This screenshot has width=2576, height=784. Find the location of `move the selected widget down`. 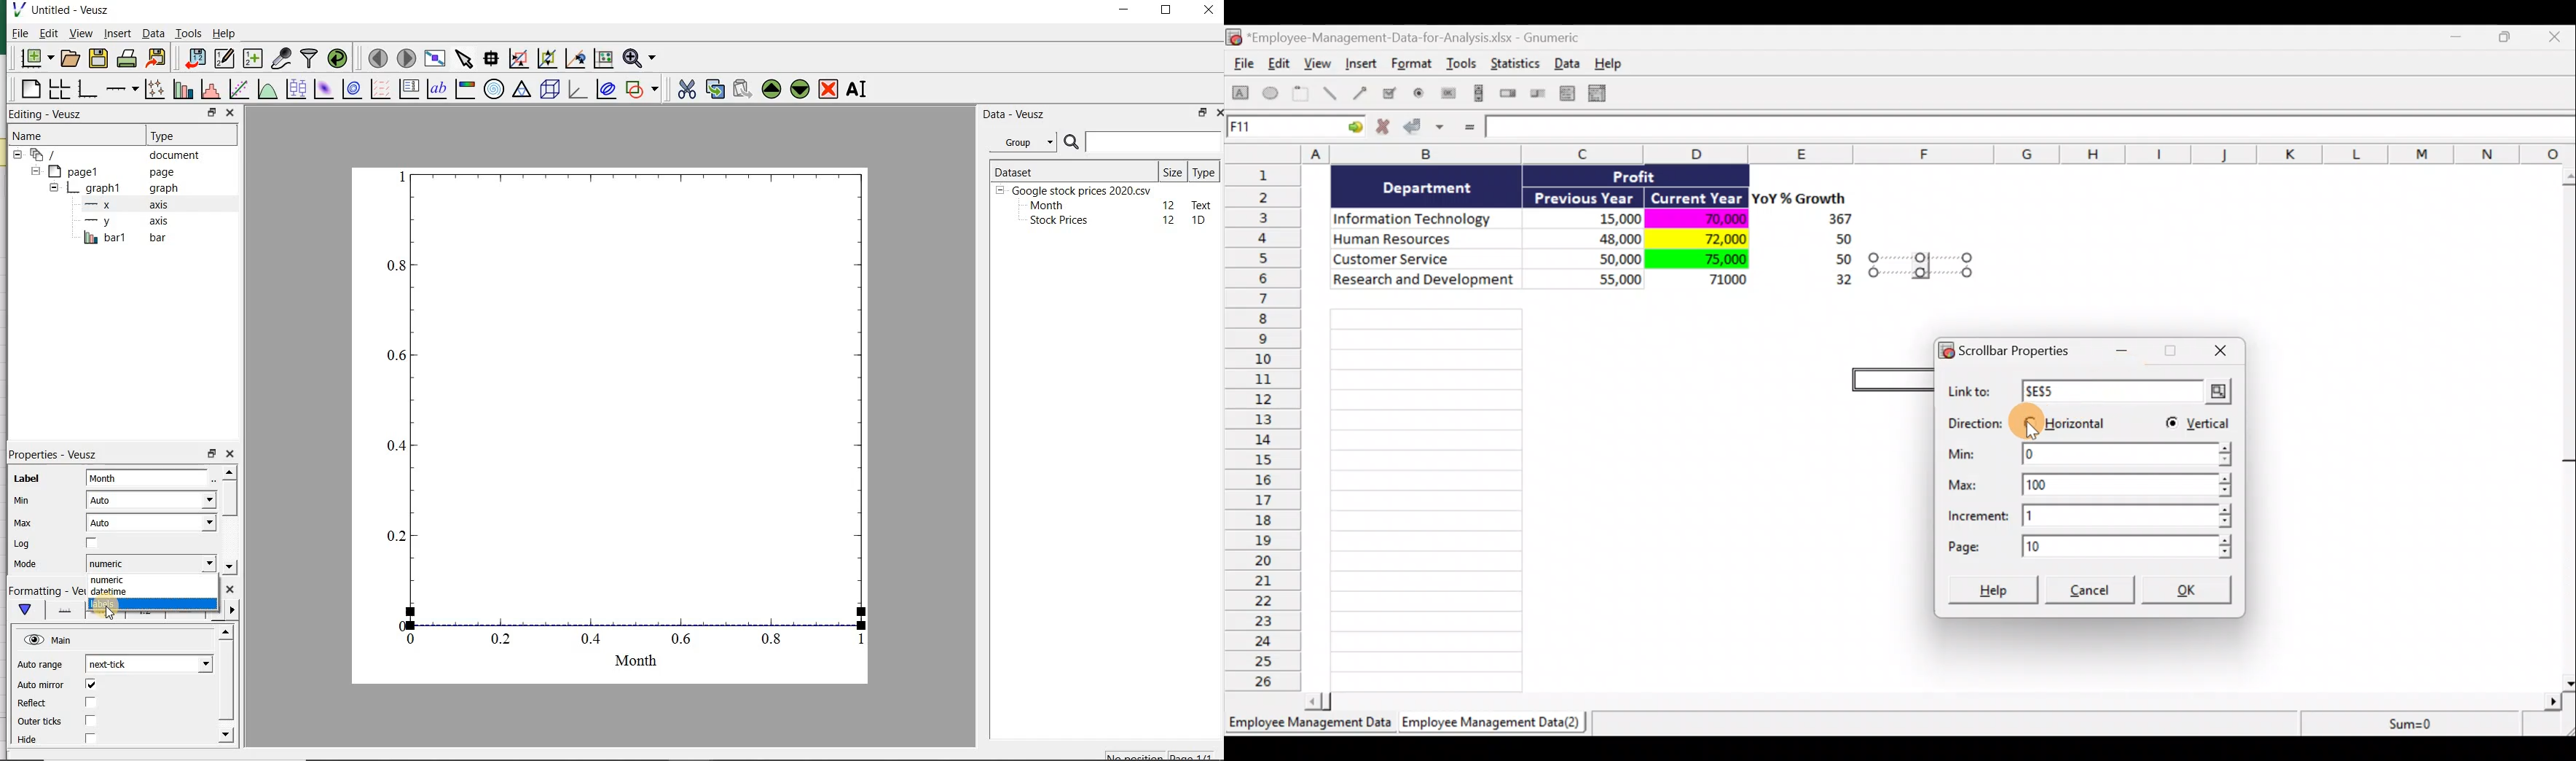

move the selected widget down is located at coordinates (800, 89).